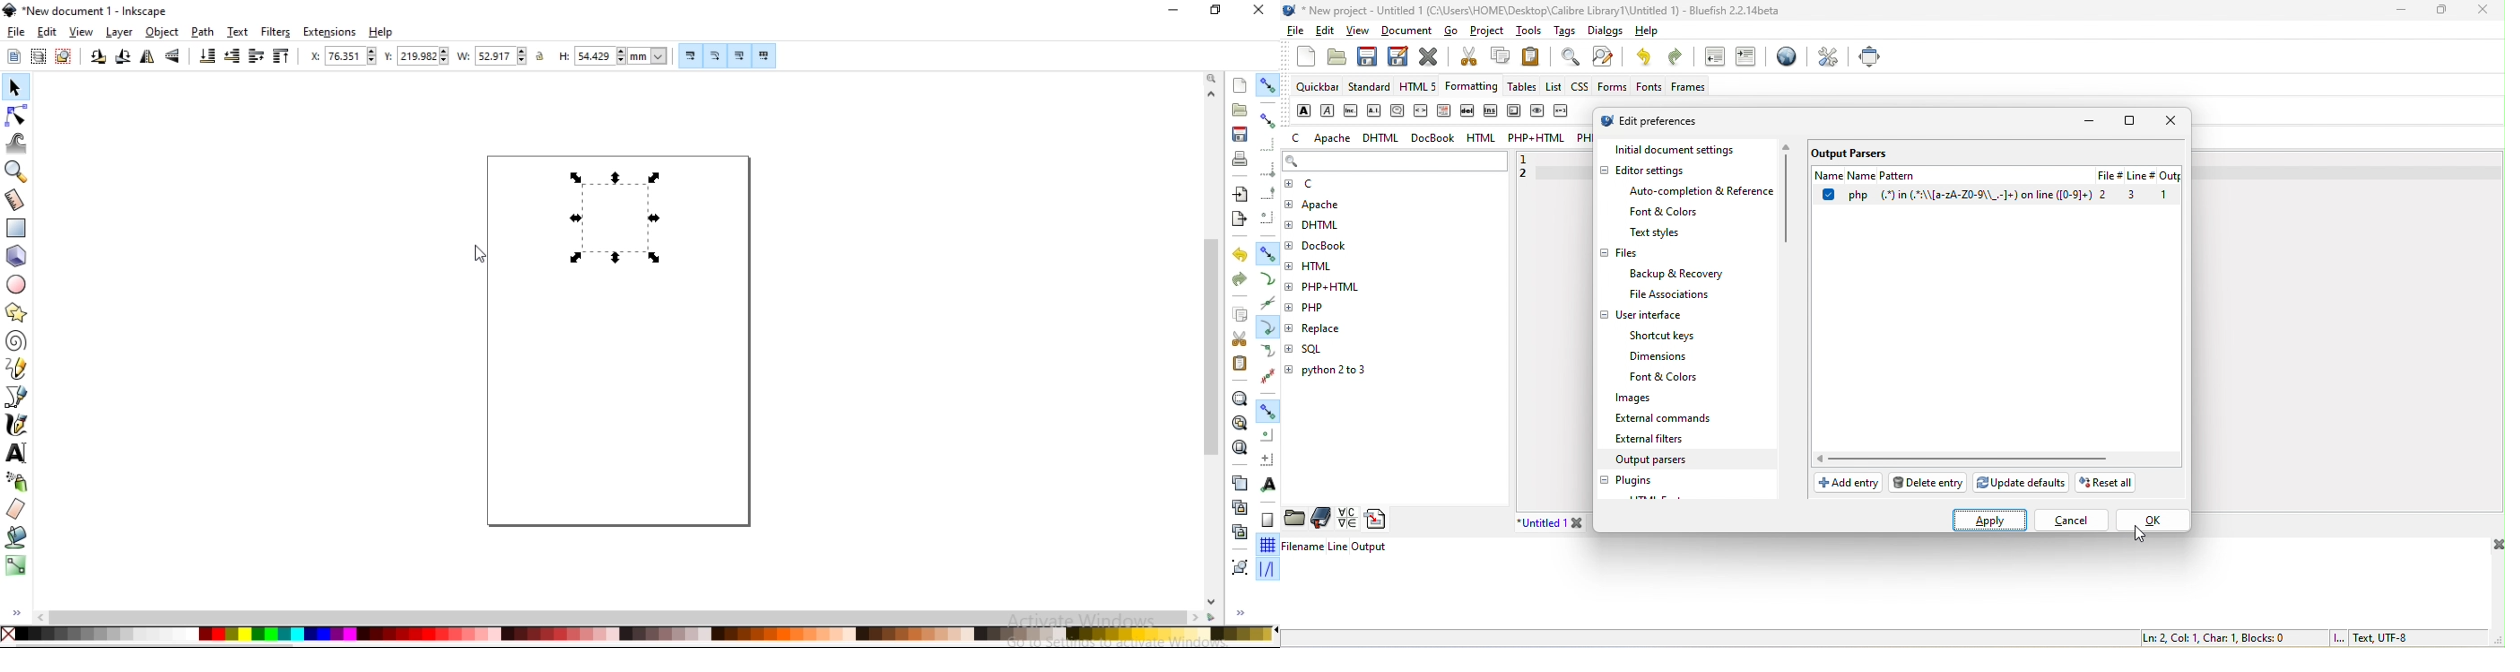 The height and width of the screenshot is (672, 2520). What do you see at coordinates (494, 56) in the screenshot?
I see `width of selection` at bounding box center [494, 56].